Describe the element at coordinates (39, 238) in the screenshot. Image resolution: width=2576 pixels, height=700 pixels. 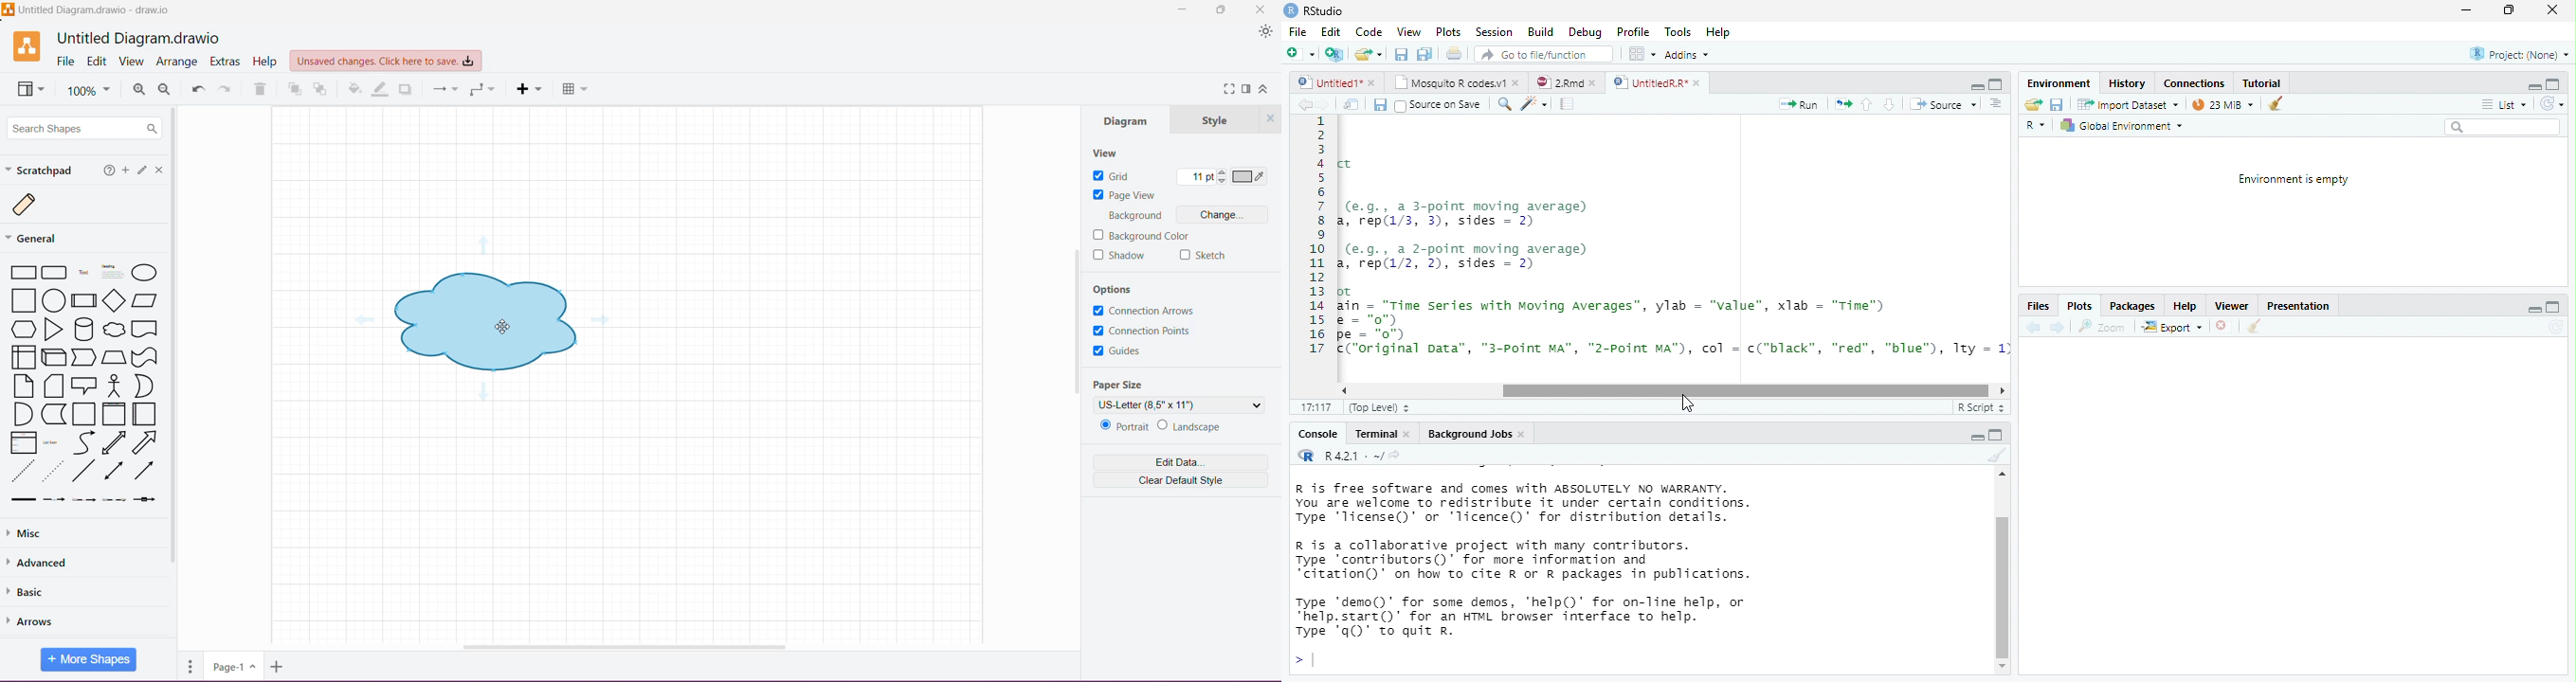
I see `General` at that location.